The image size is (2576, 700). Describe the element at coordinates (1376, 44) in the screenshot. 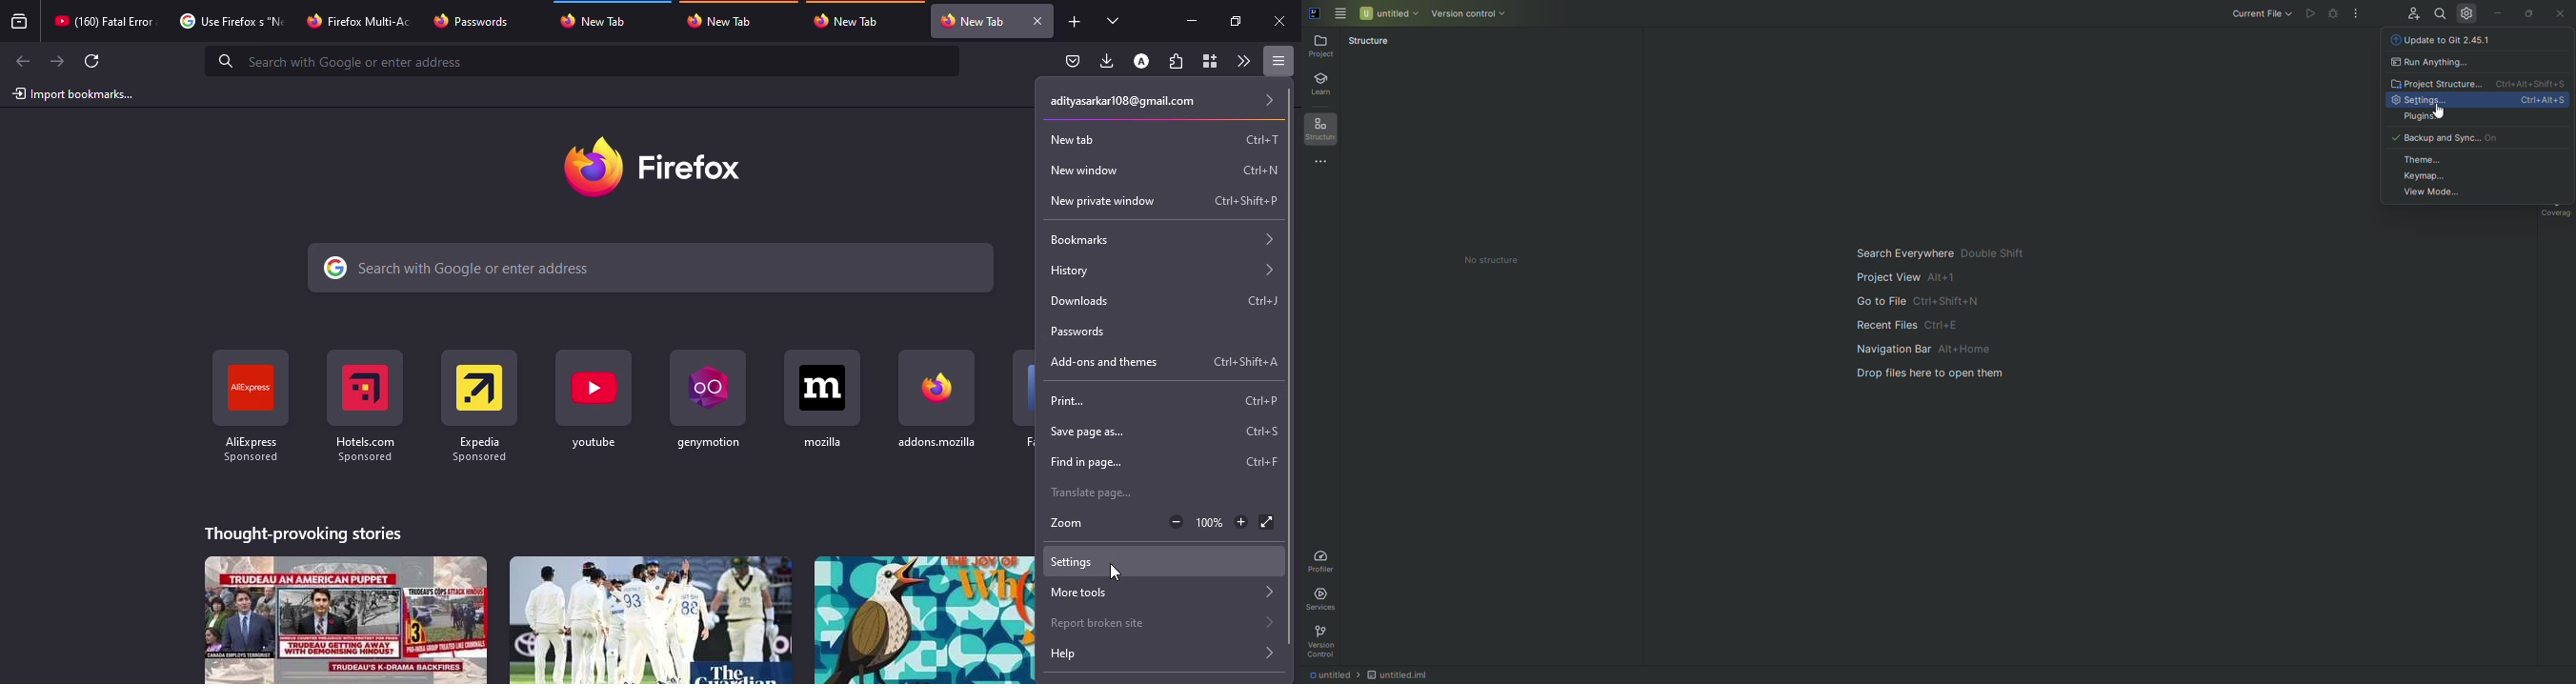

I see `Structure` at that location.